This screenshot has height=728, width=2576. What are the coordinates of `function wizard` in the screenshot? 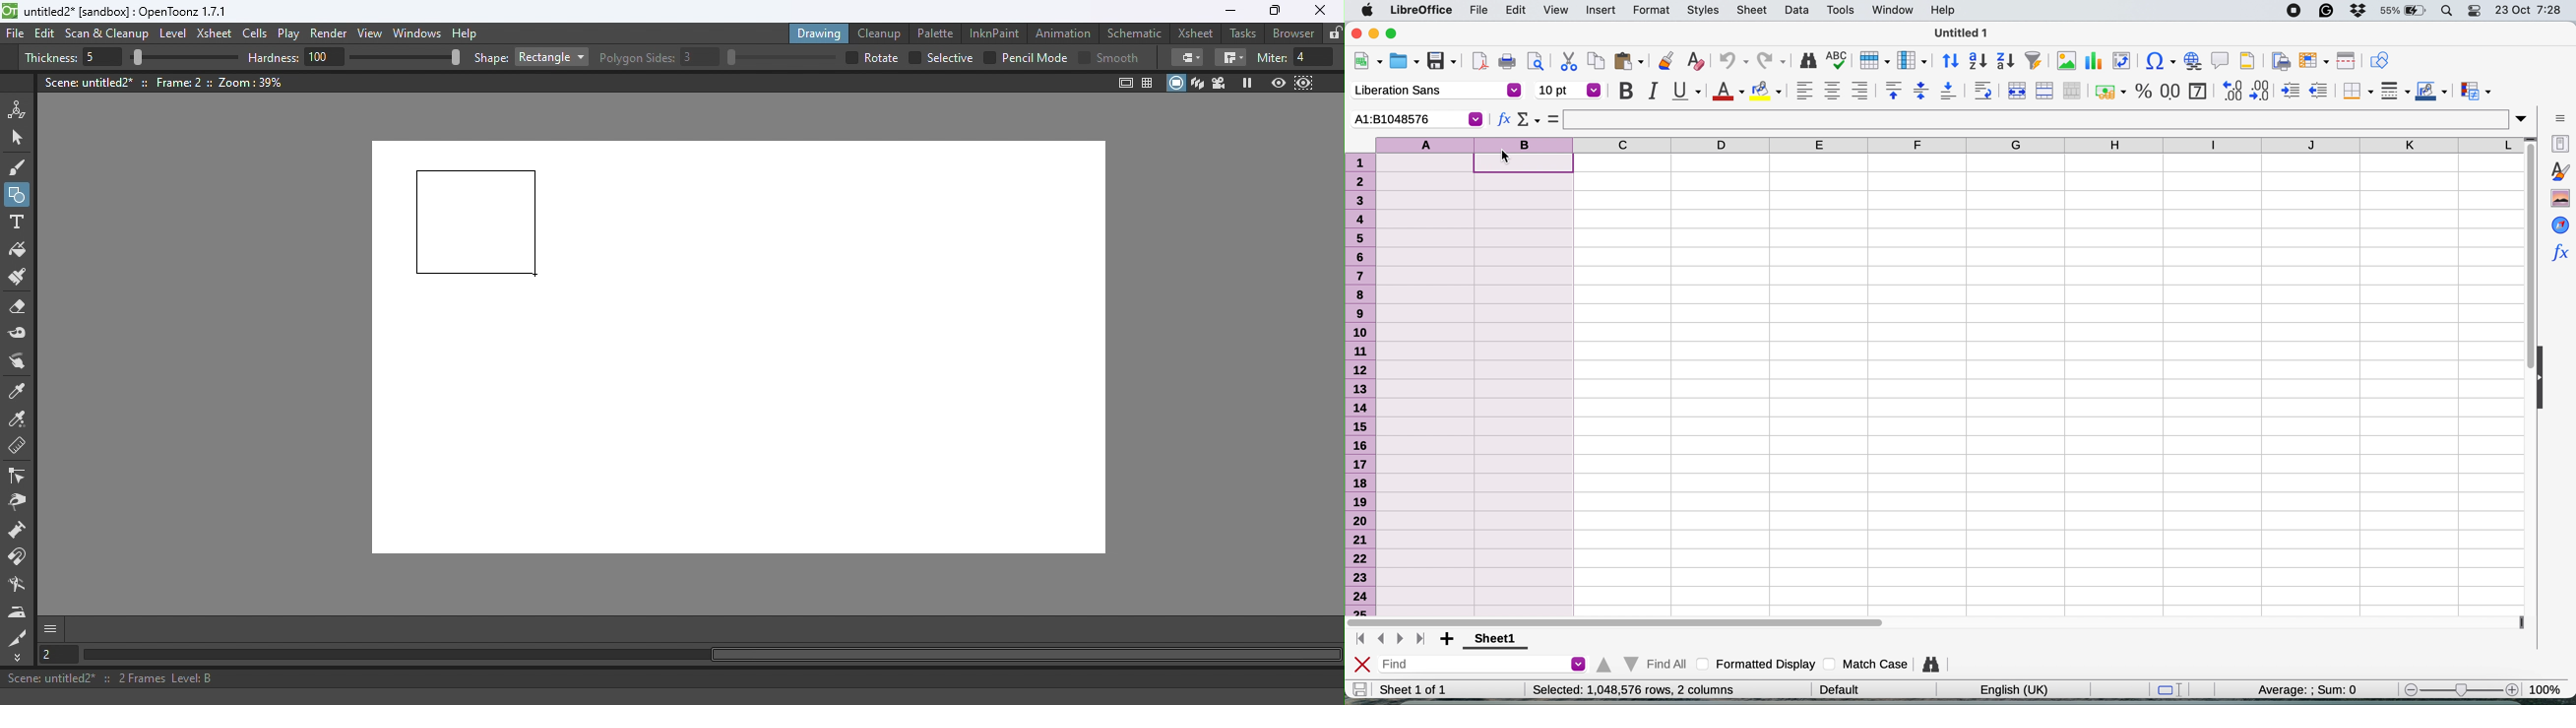 It's located at (2560, 252).